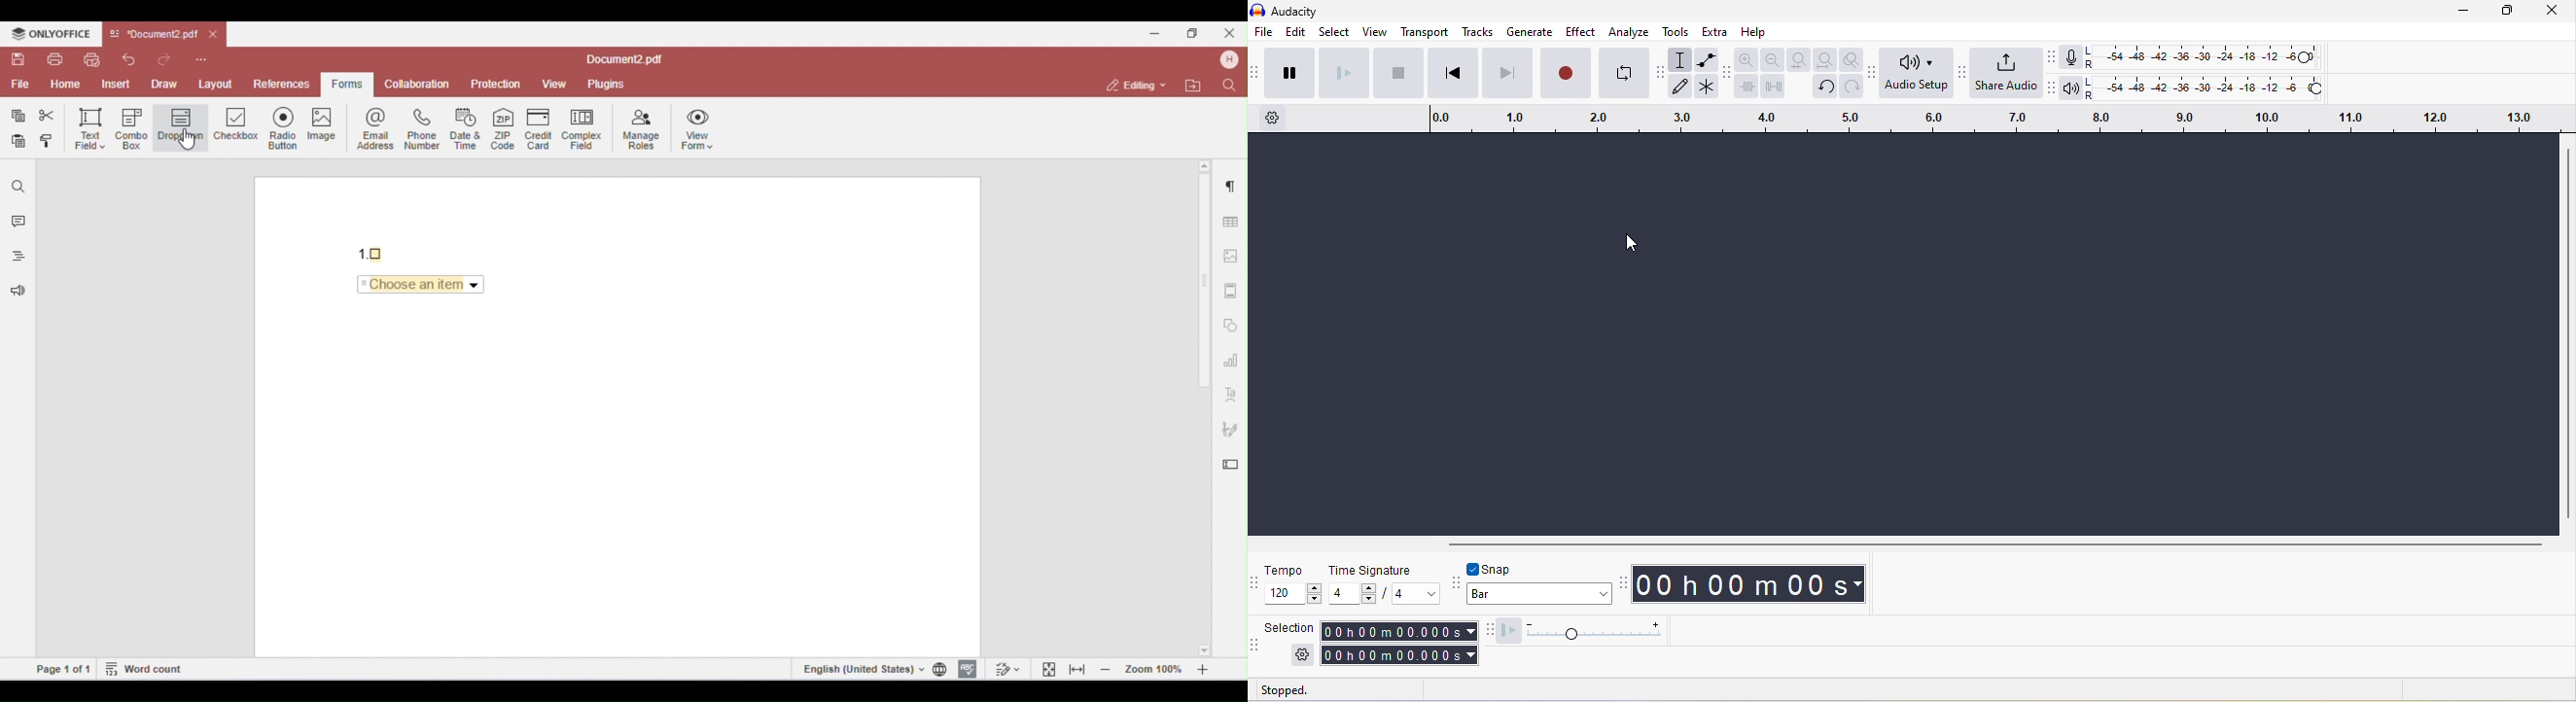 The width and height of the screenshot is (2576, 728). What do you see at coordinates (1507, 73) in the screenshot?
I see `skip to end` at bounding box center [1507, 73].